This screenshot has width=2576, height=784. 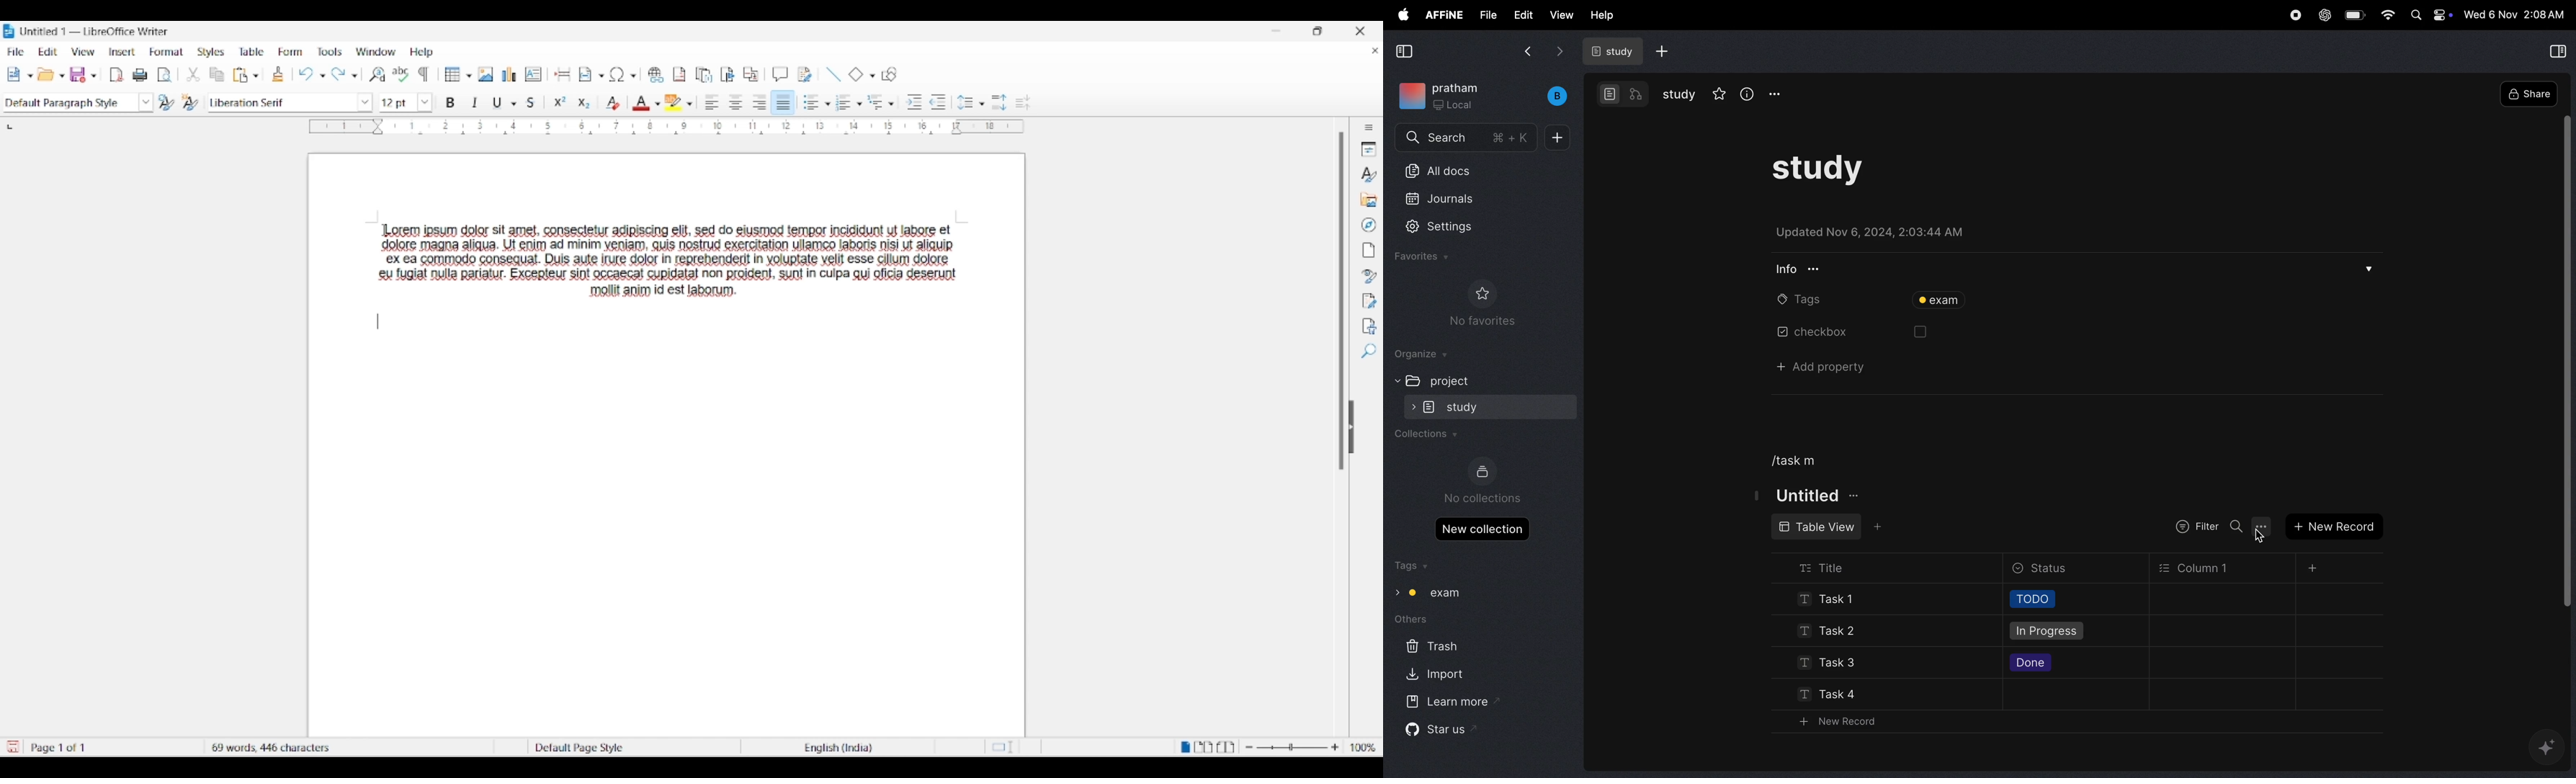 I want to click on all docs, so click(x=1453, y=170).